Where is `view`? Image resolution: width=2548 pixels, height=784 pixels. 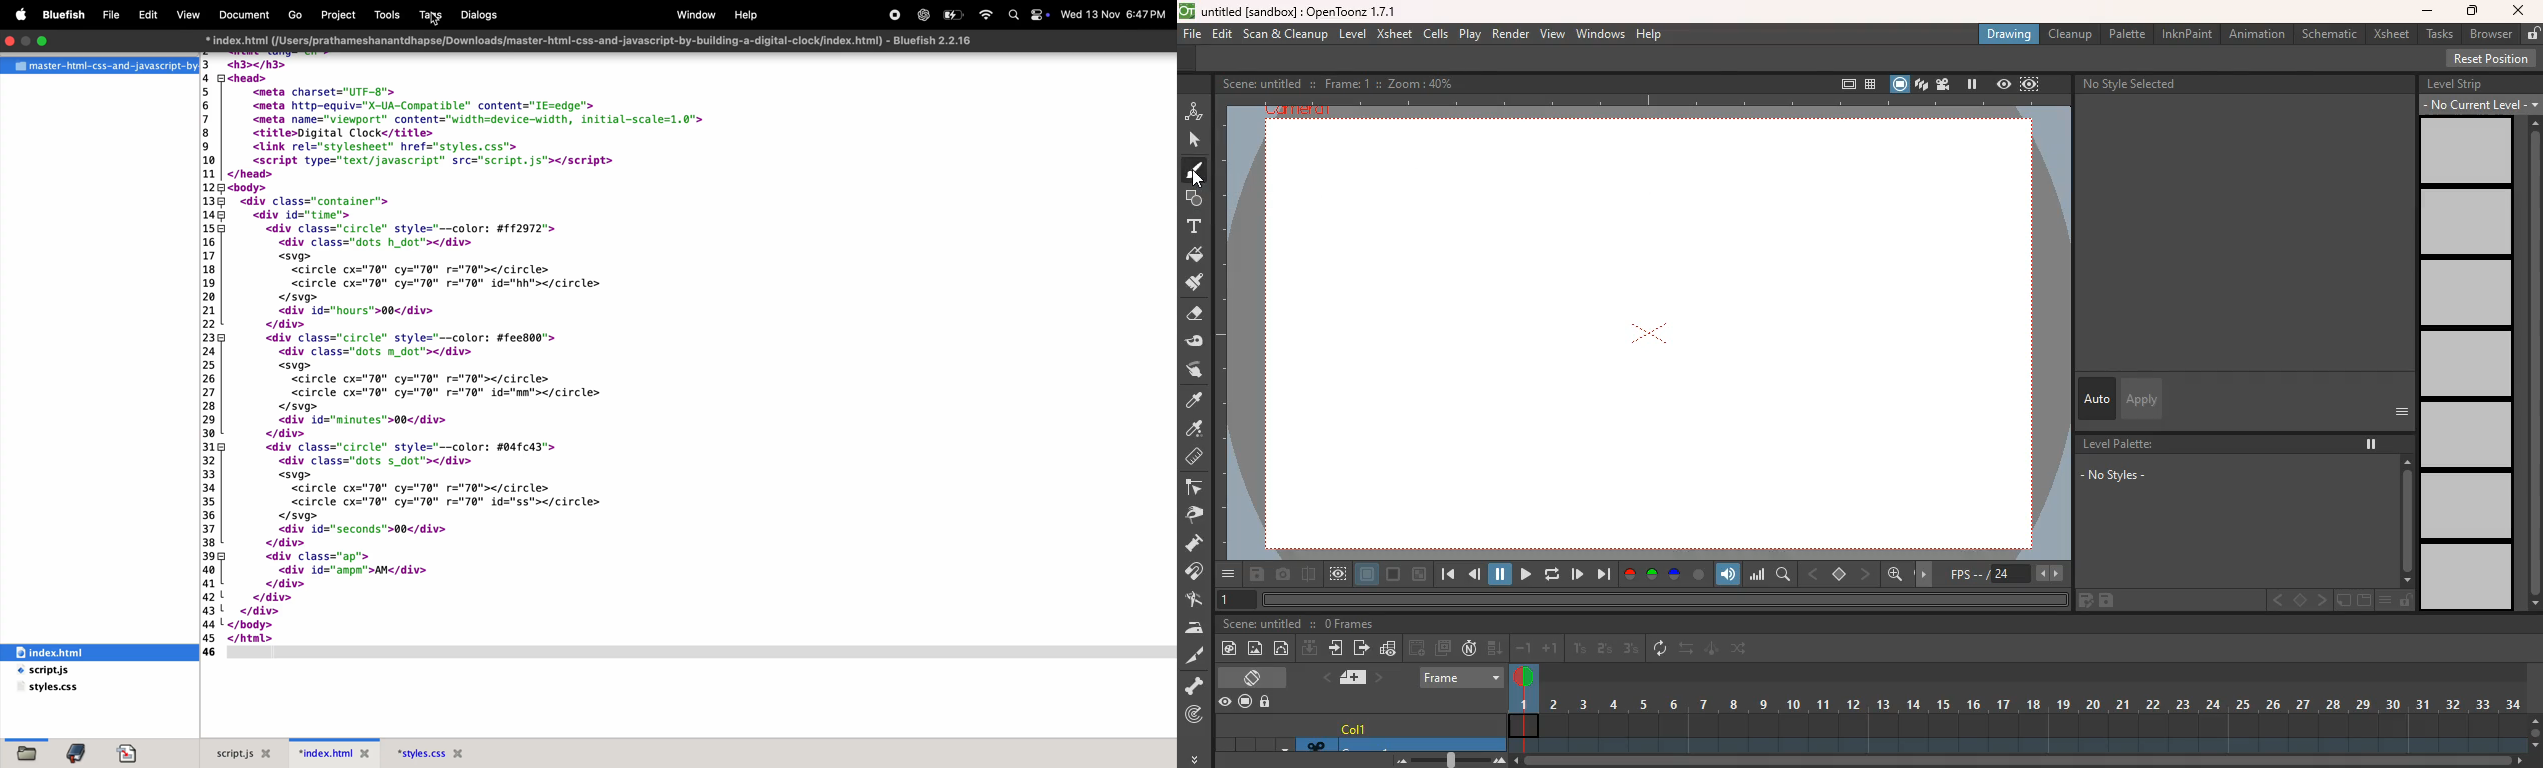 view is located at coordinates (1339, 574).